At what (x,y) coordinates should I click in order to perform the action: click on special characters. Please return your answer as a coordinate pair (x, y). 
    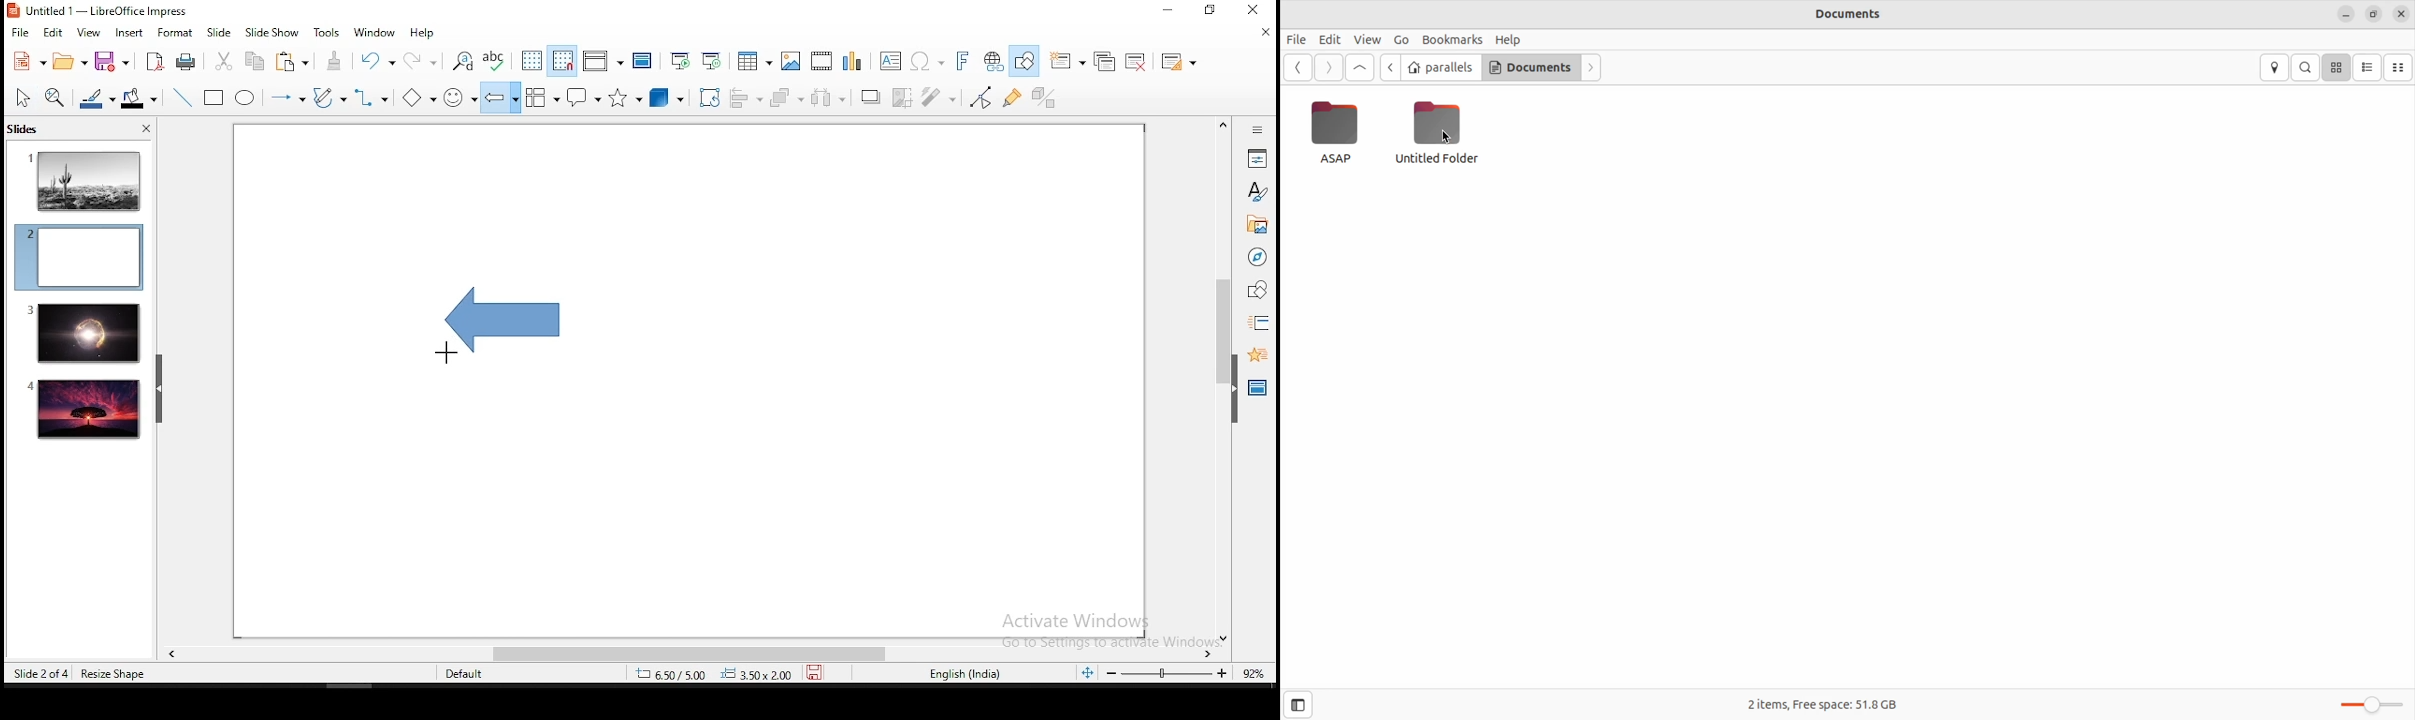
    Looking at the image, I should click on (924, 62).